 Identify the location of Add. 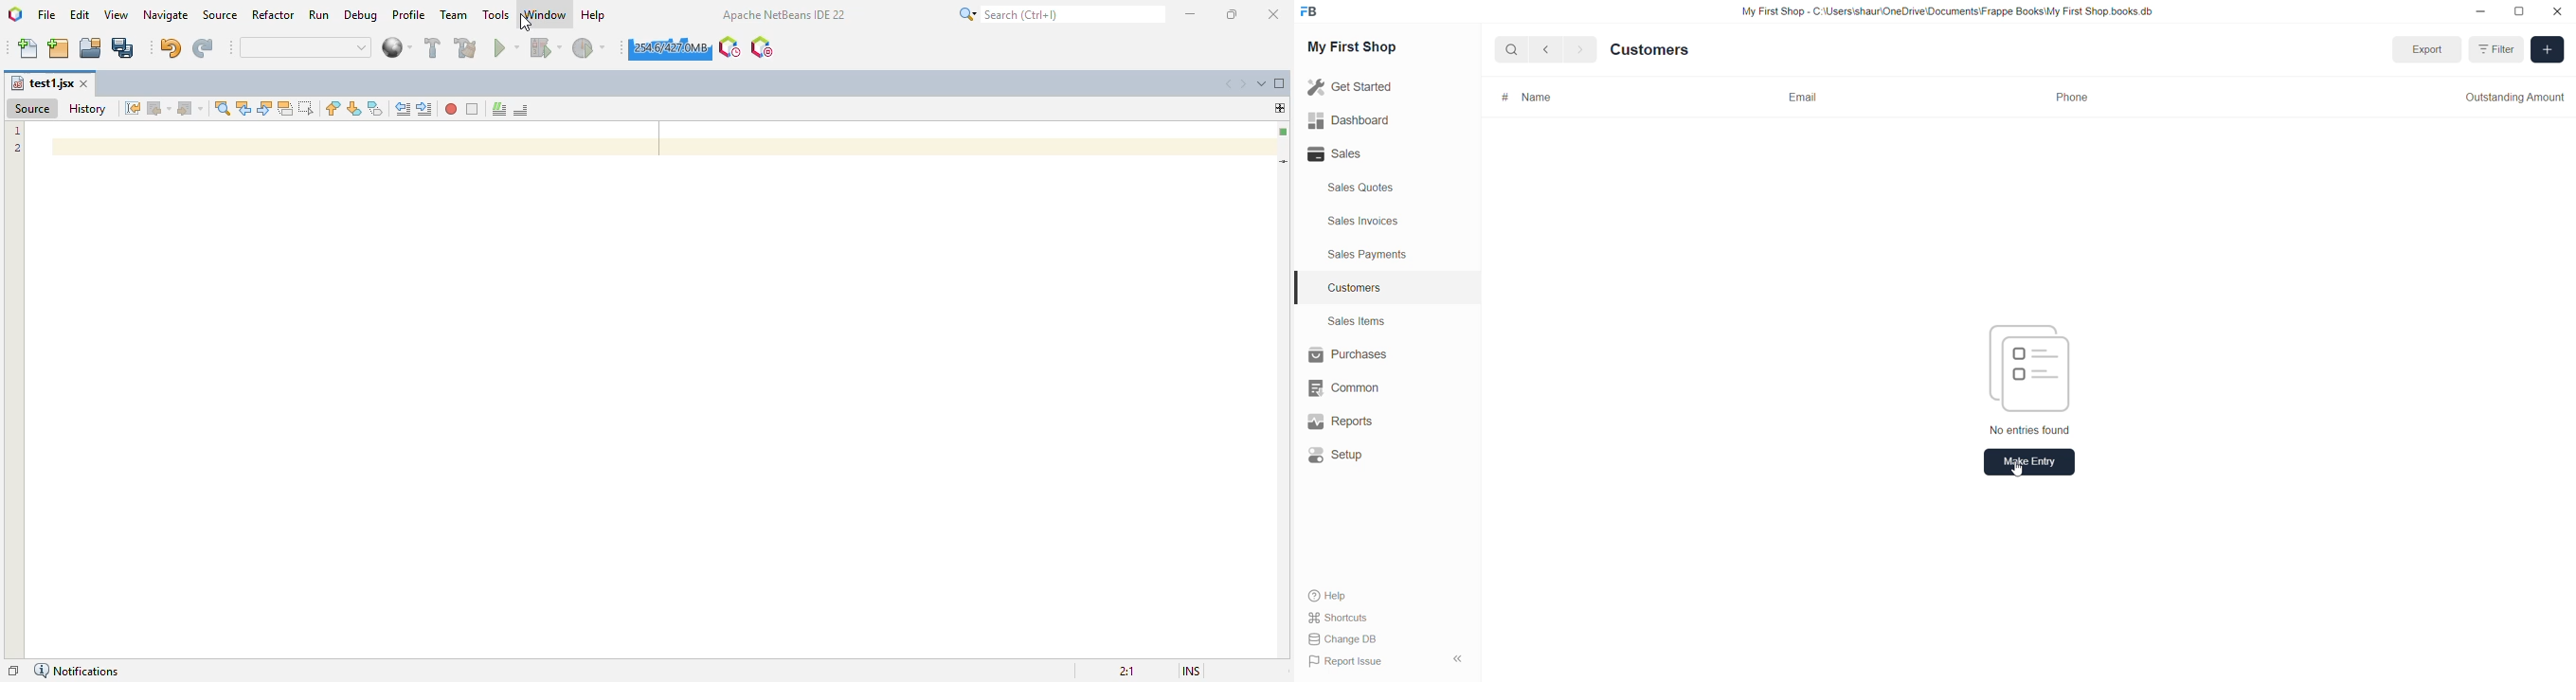
(2548, 49).